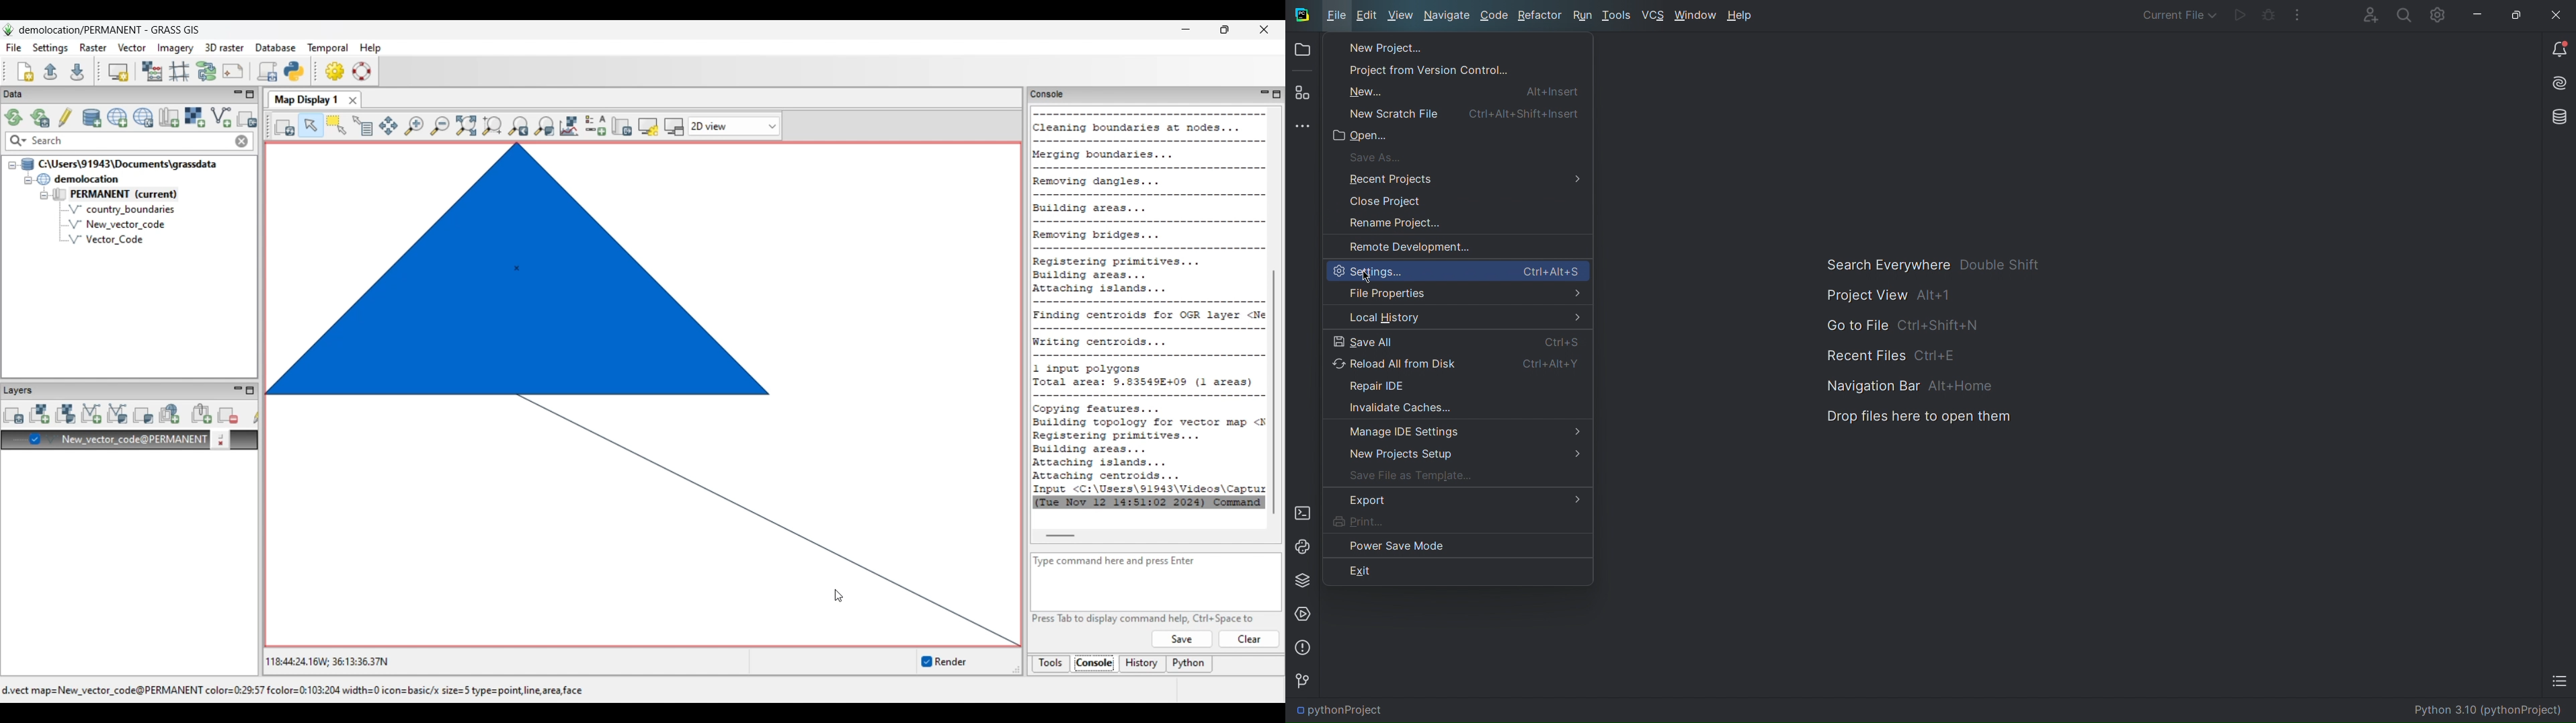 The width and height of the screenshot is (2576, 728). Describe the element at coordinates (2364, 15) in the screenshot. I see `Account` at that location.